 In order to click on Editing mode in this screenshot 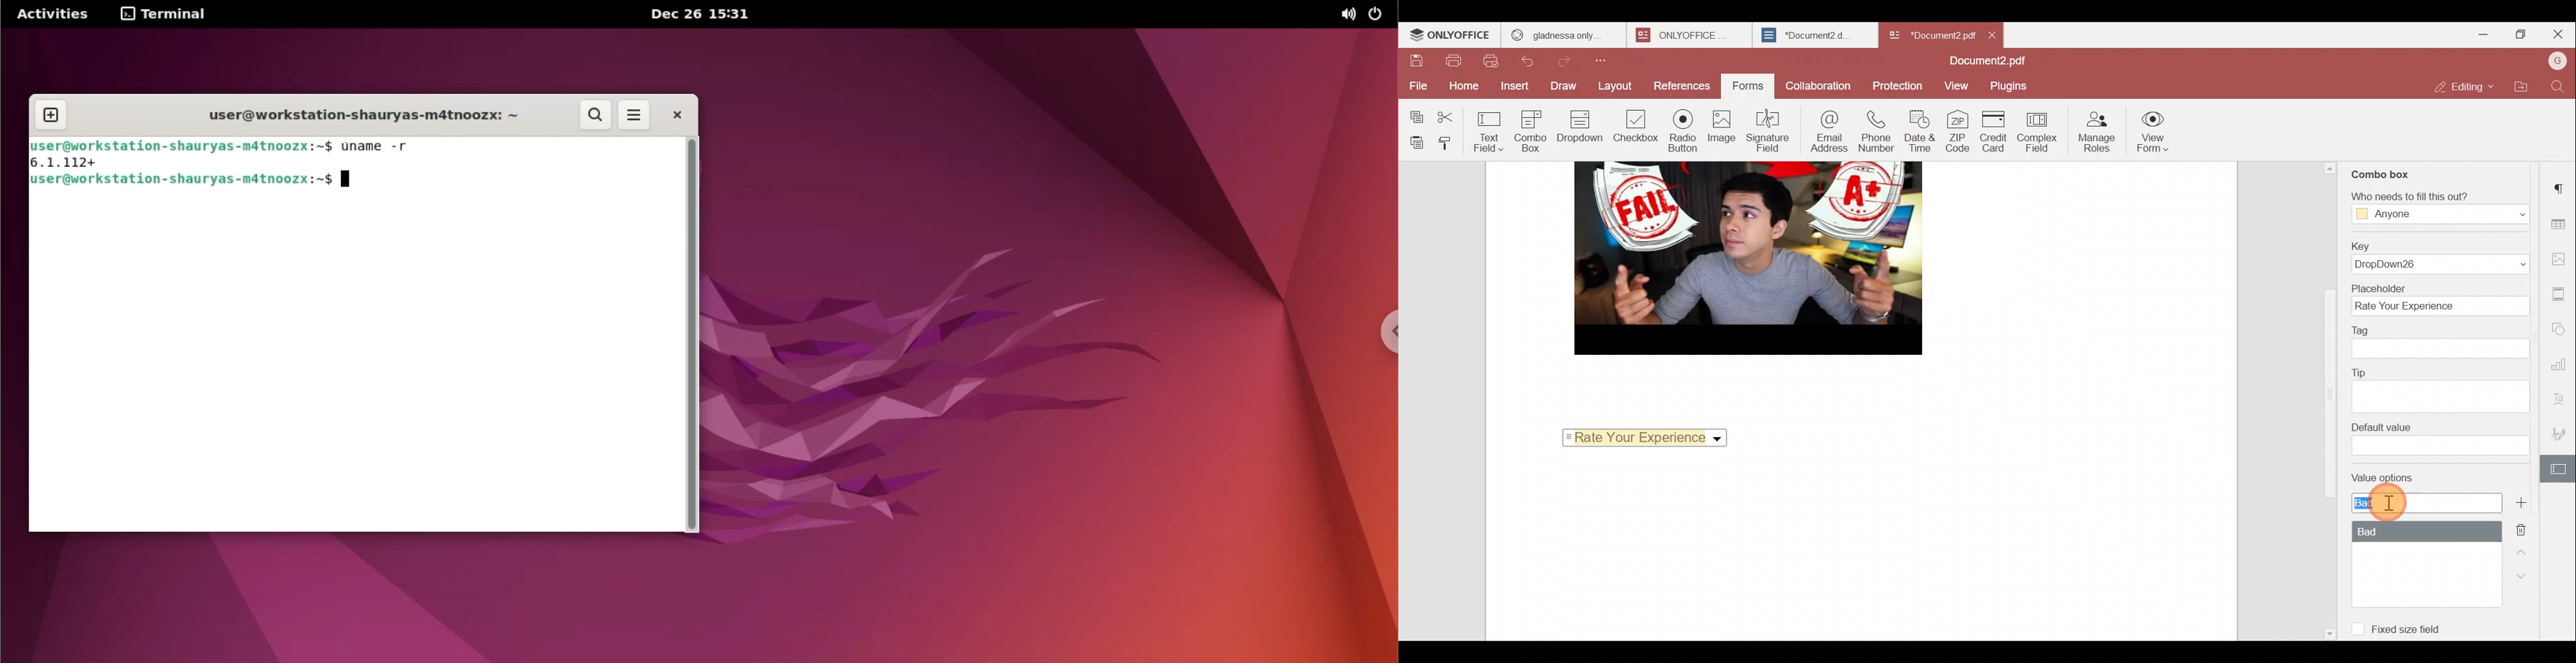, I will do `click(2463, 88)`.